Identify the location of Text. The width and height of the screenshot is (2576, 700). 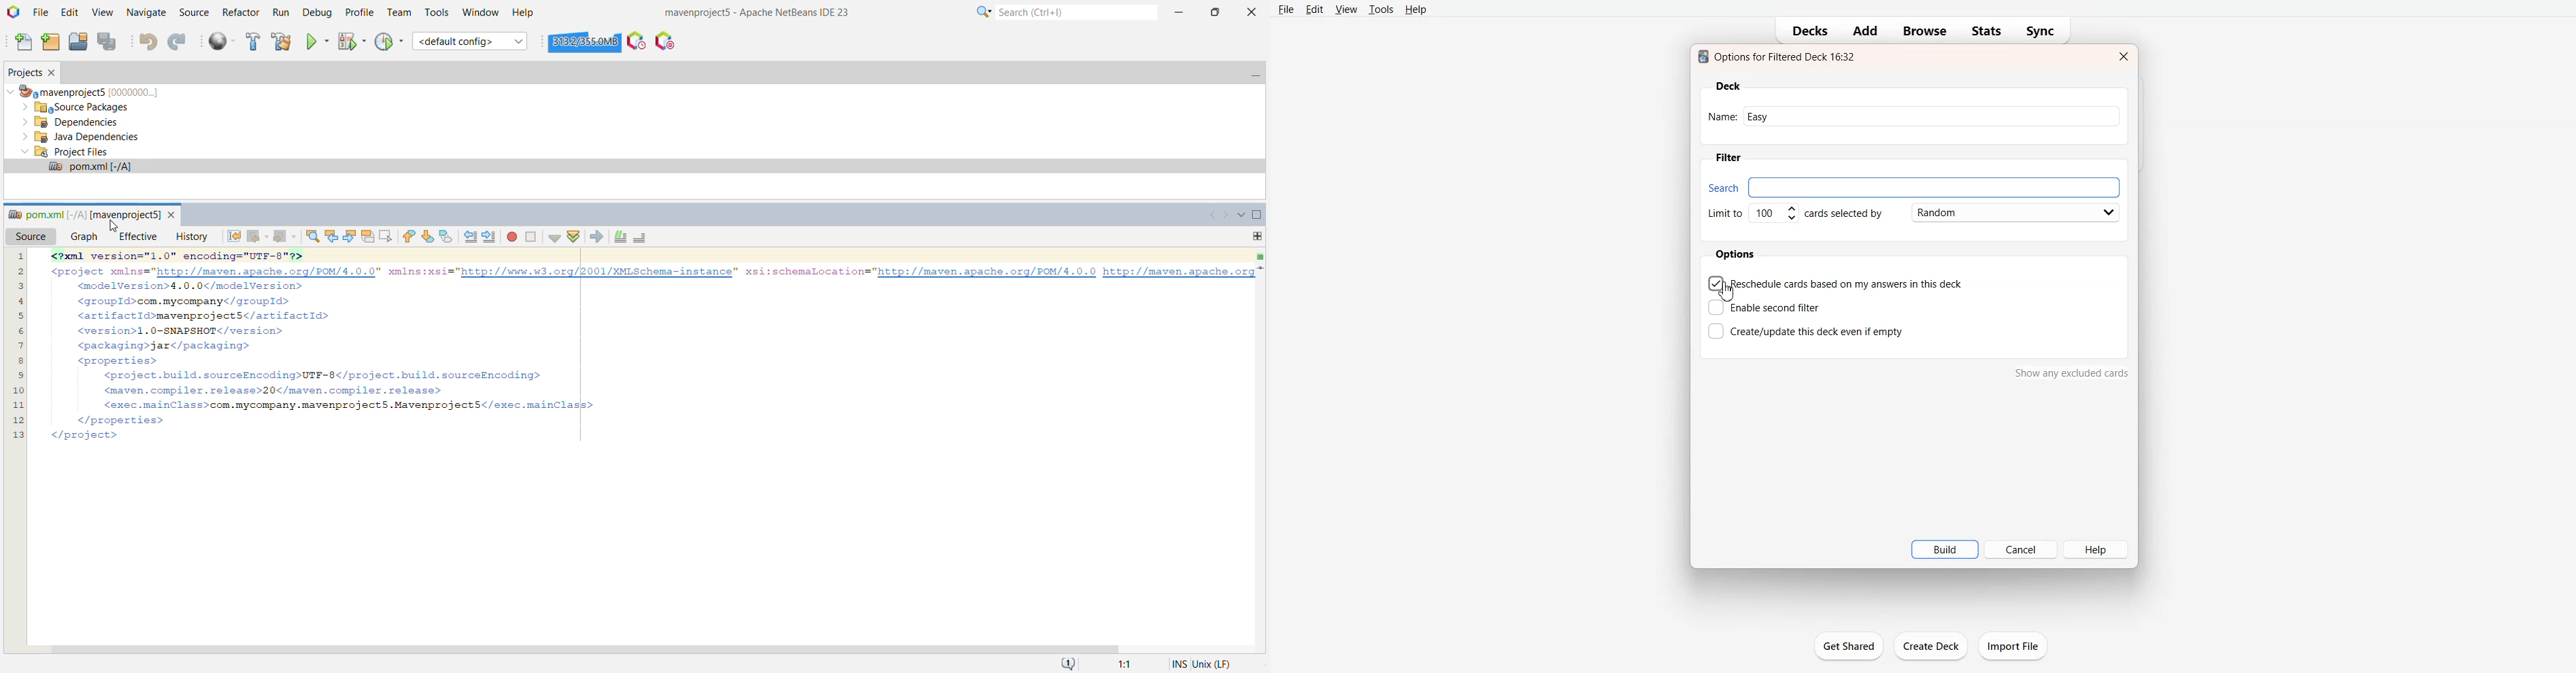
(1779, 56).